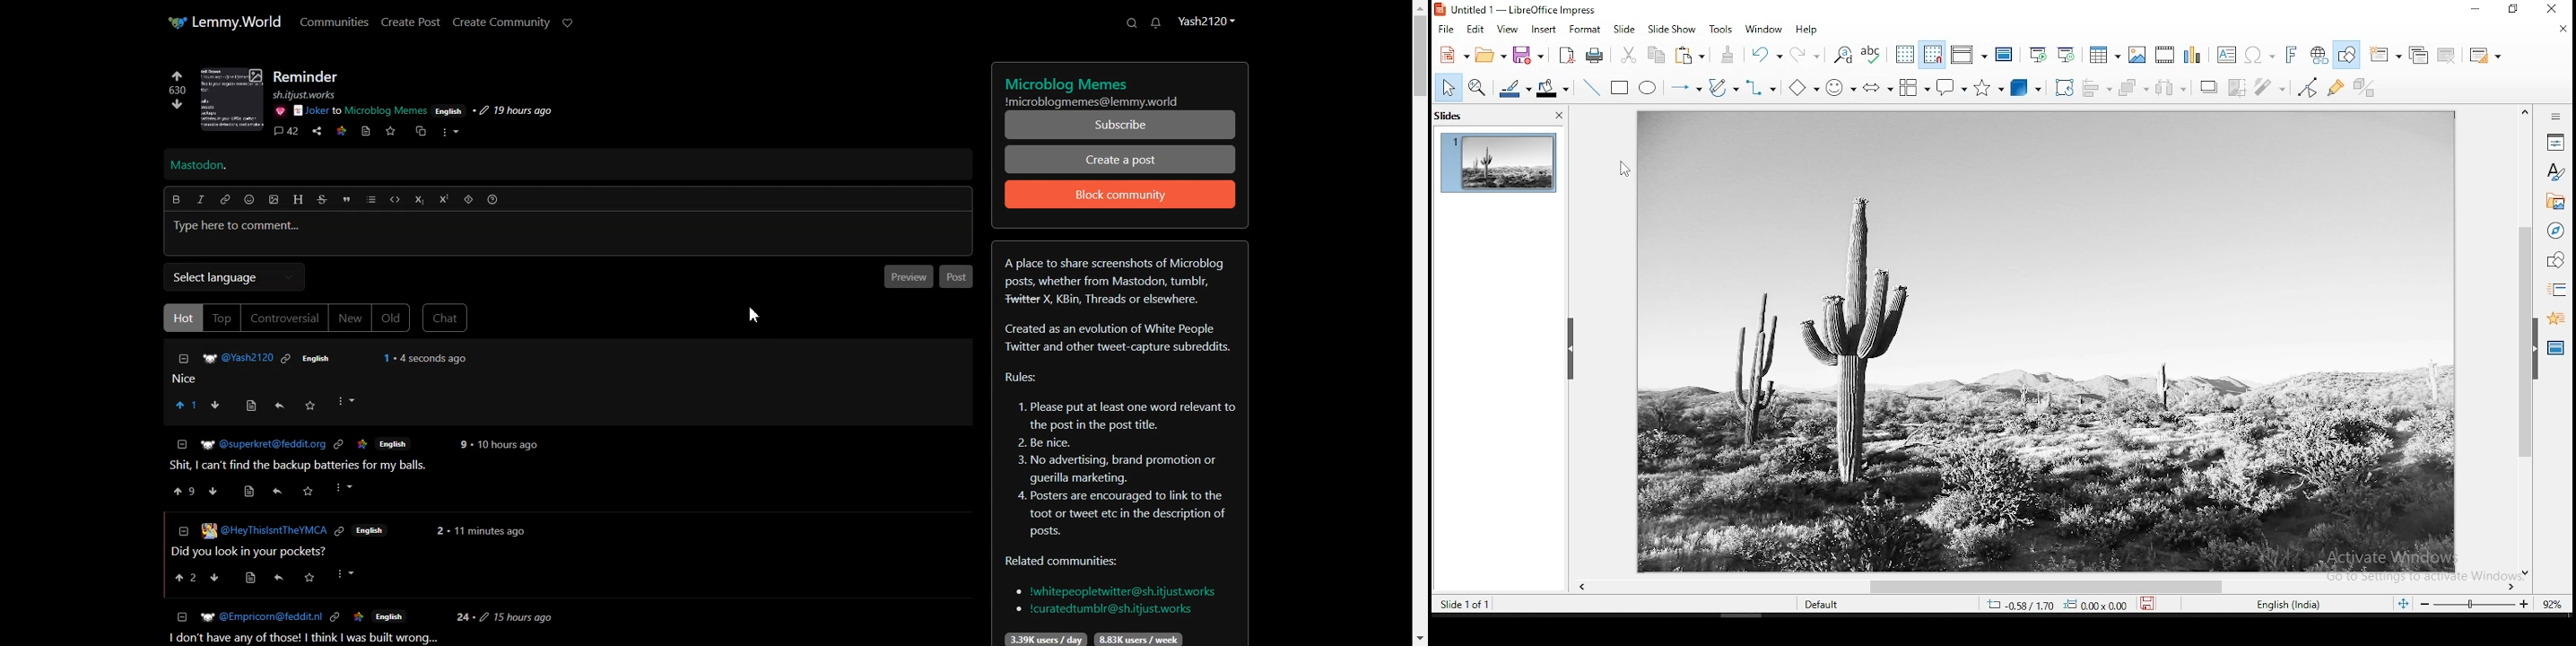  I want to click on close, so click(1555, 117).